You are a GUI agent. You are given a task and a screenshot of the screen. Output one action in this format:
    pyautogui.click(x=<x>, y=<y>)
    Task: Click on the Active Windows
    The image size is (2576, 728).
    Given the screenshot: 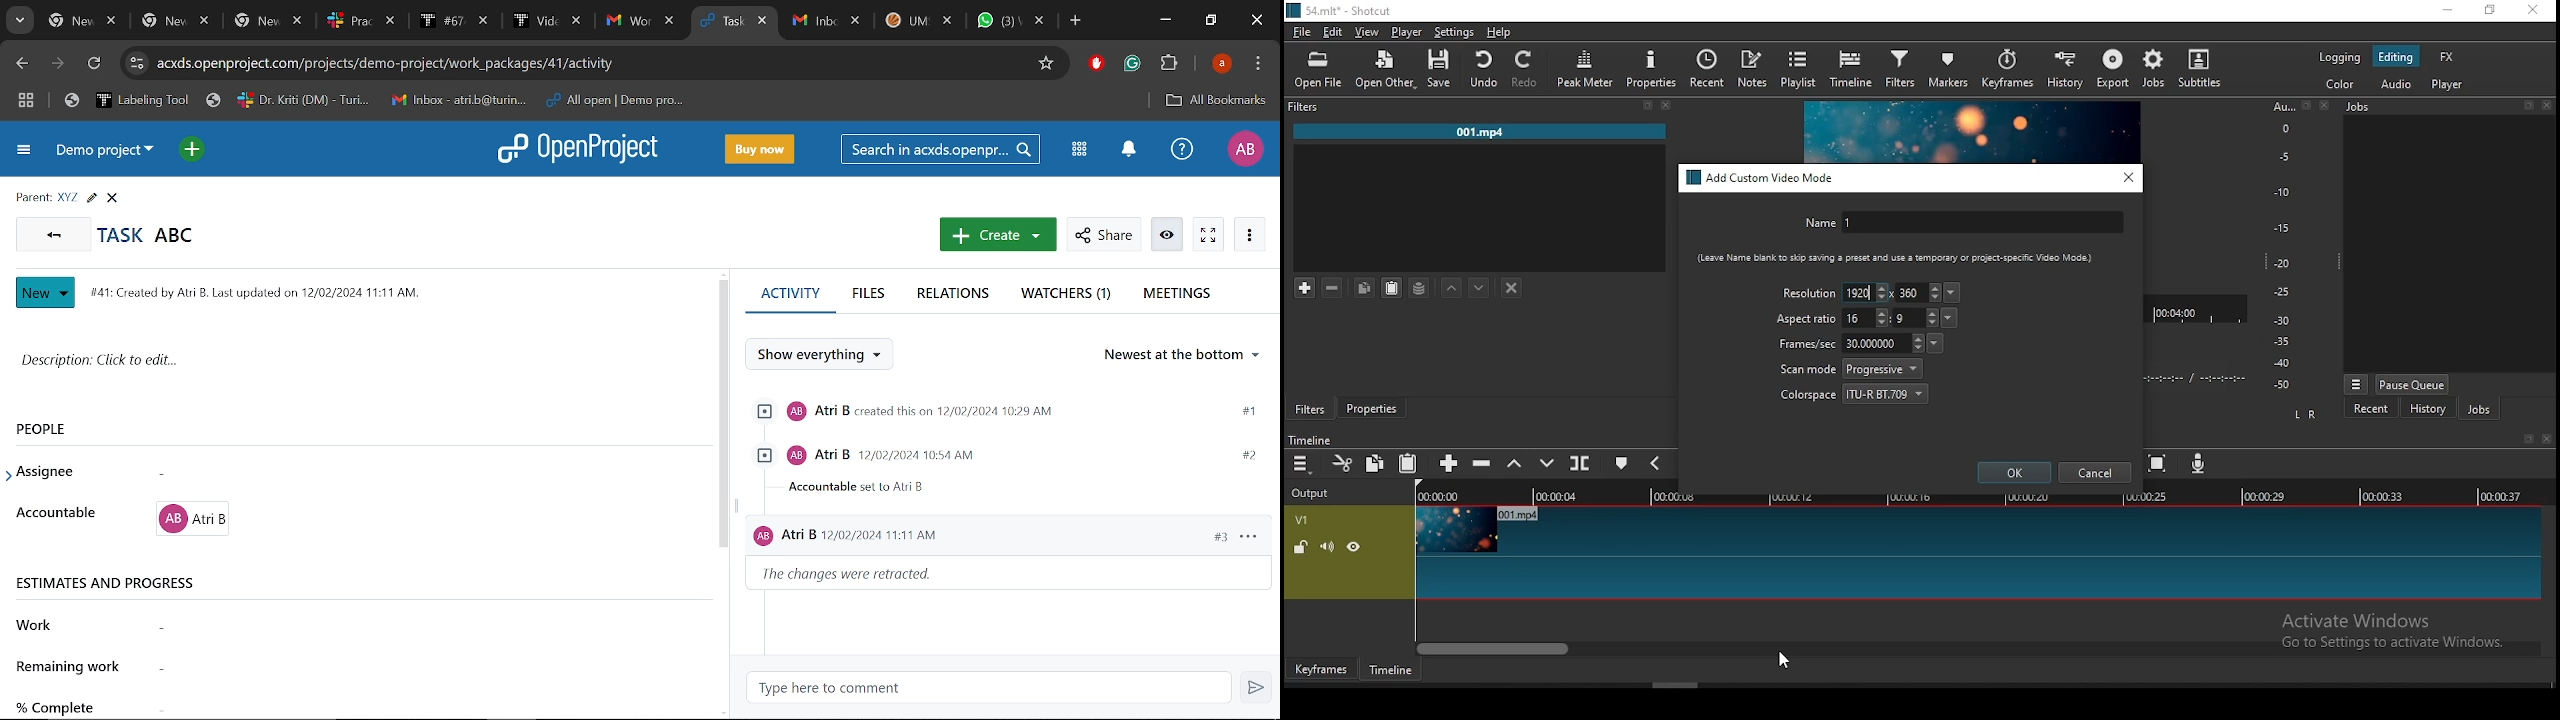 What is the action you would take?
    pyautogui.click(x=2364, y=620)
    